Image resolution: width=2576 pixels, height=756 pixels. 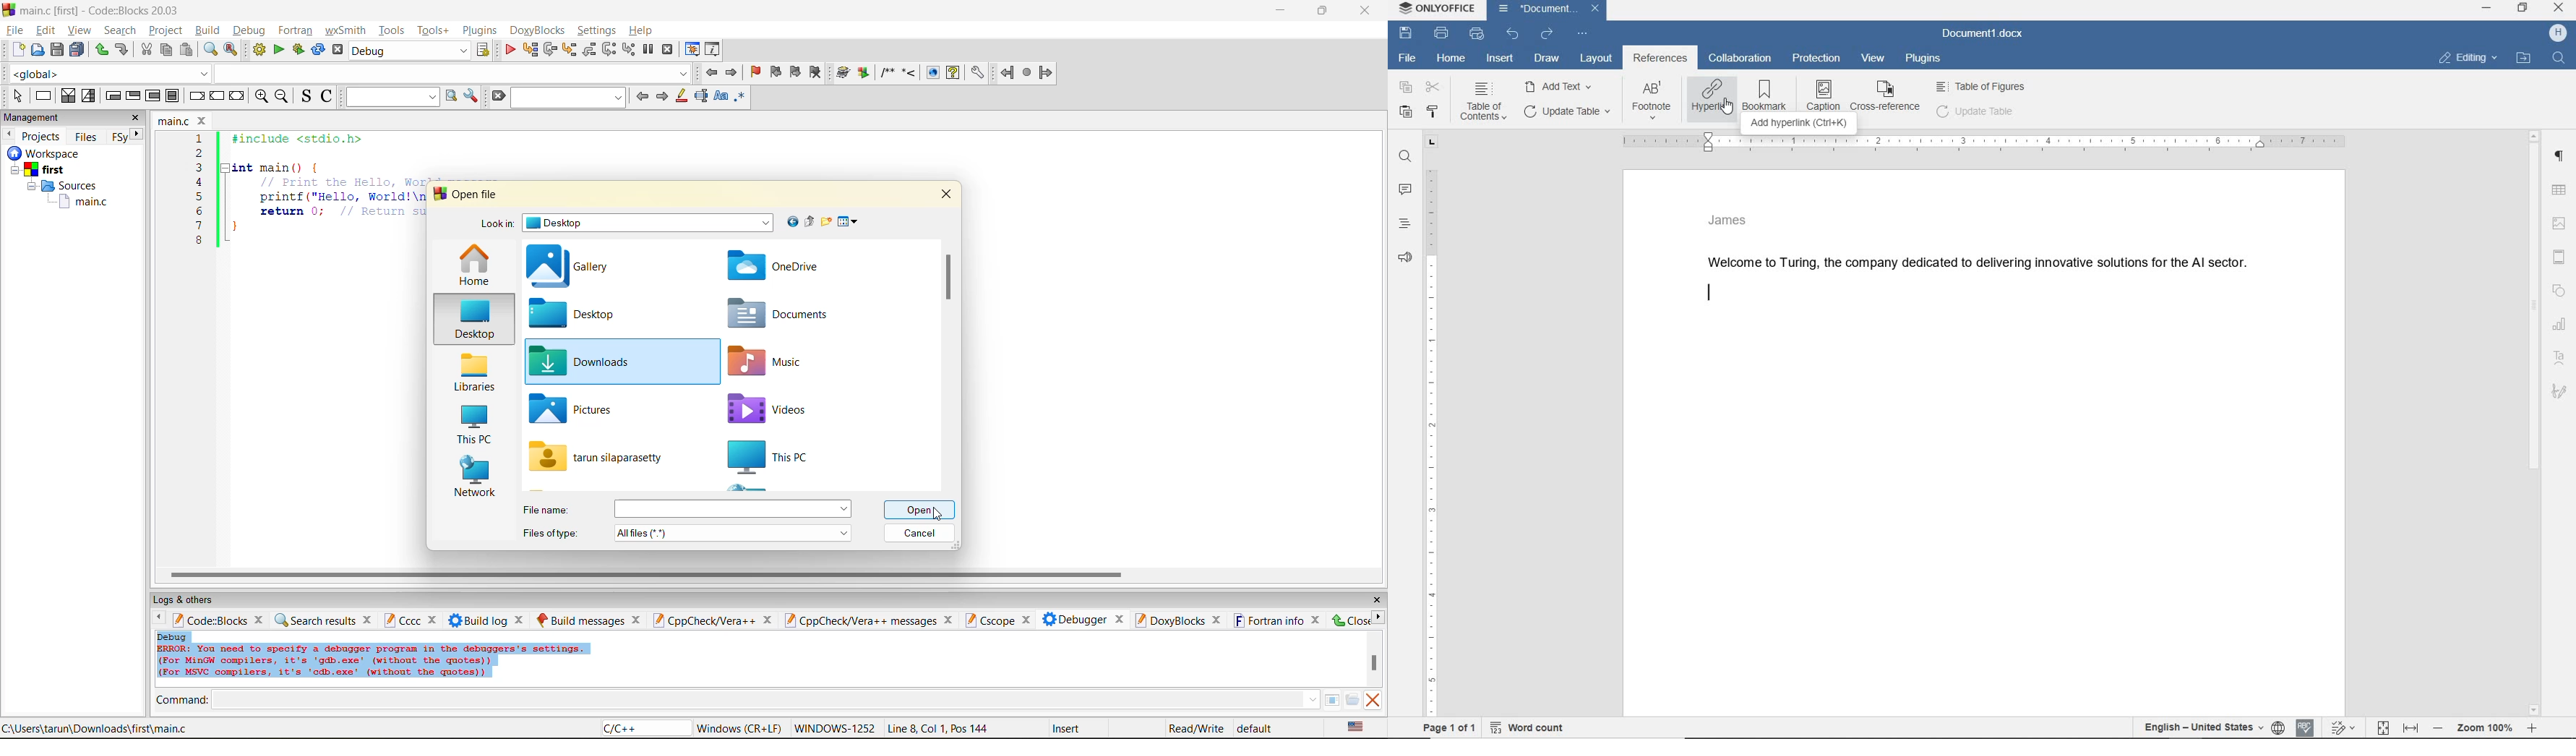 What do you see at coordinates (186, 50) in the screenshot?
I see `paste` at bounding box center [186, 50].